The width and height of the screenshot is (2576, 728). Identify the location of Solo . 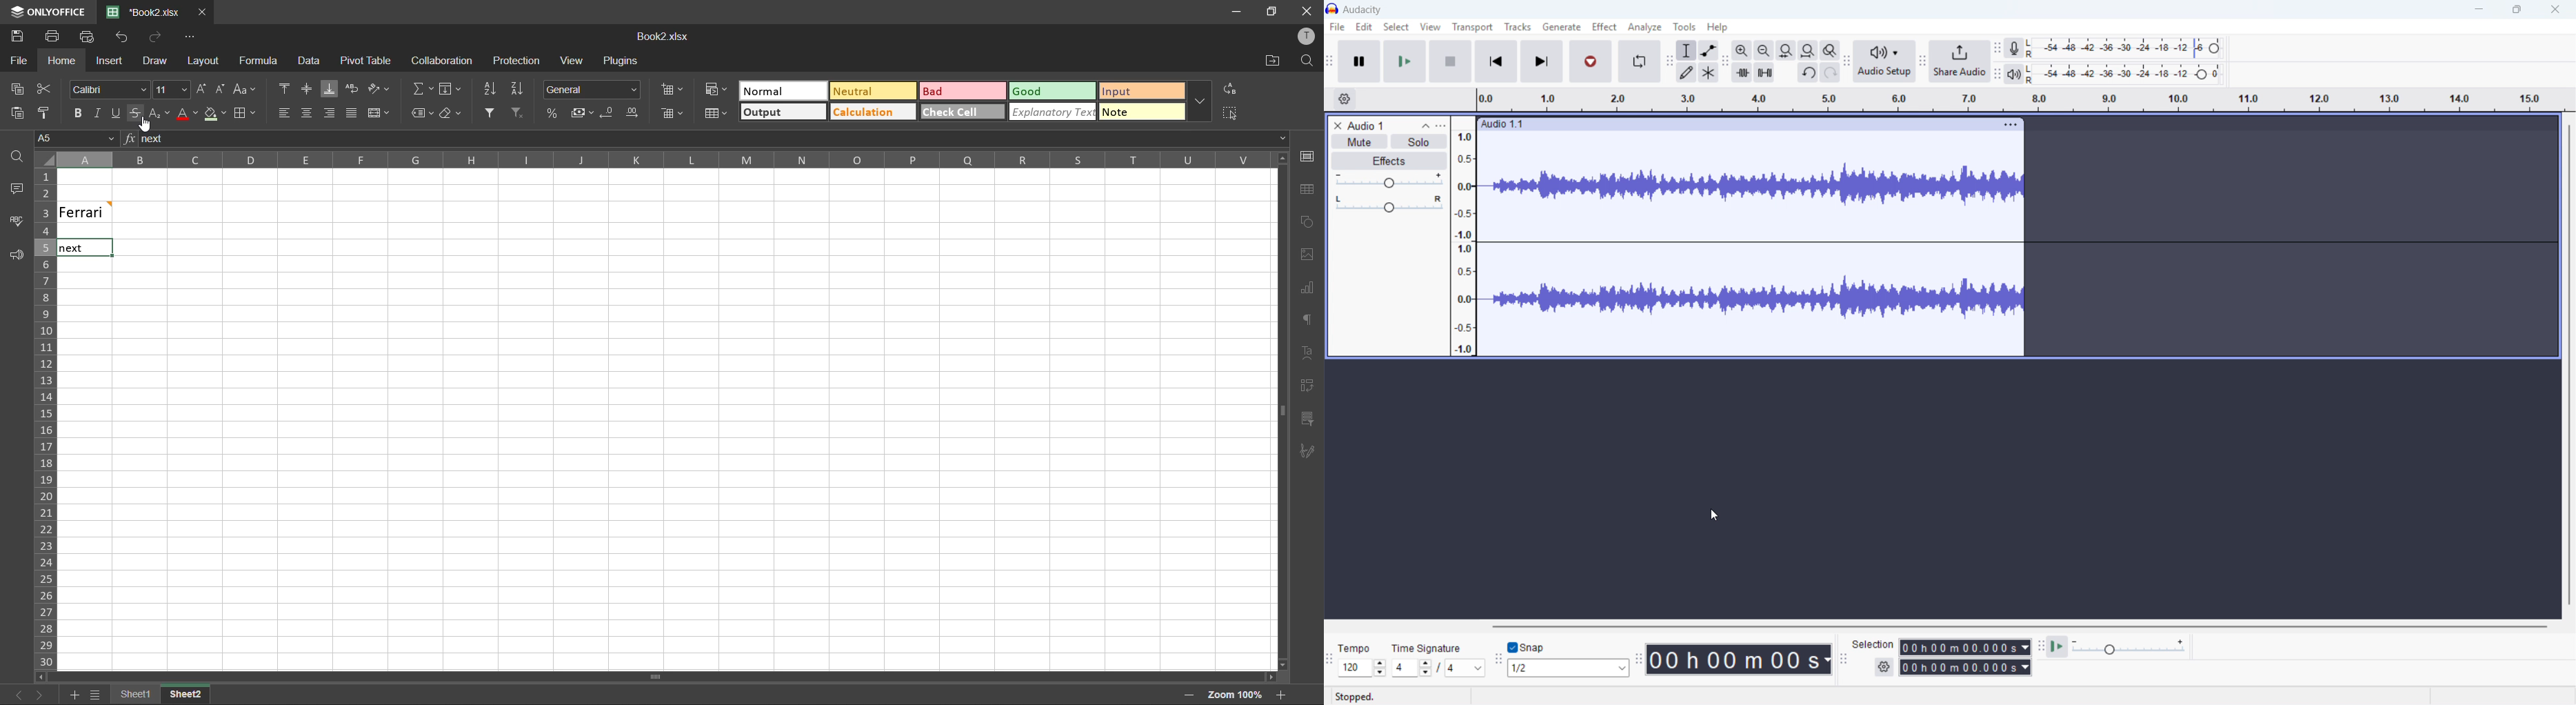
(1418, 142).